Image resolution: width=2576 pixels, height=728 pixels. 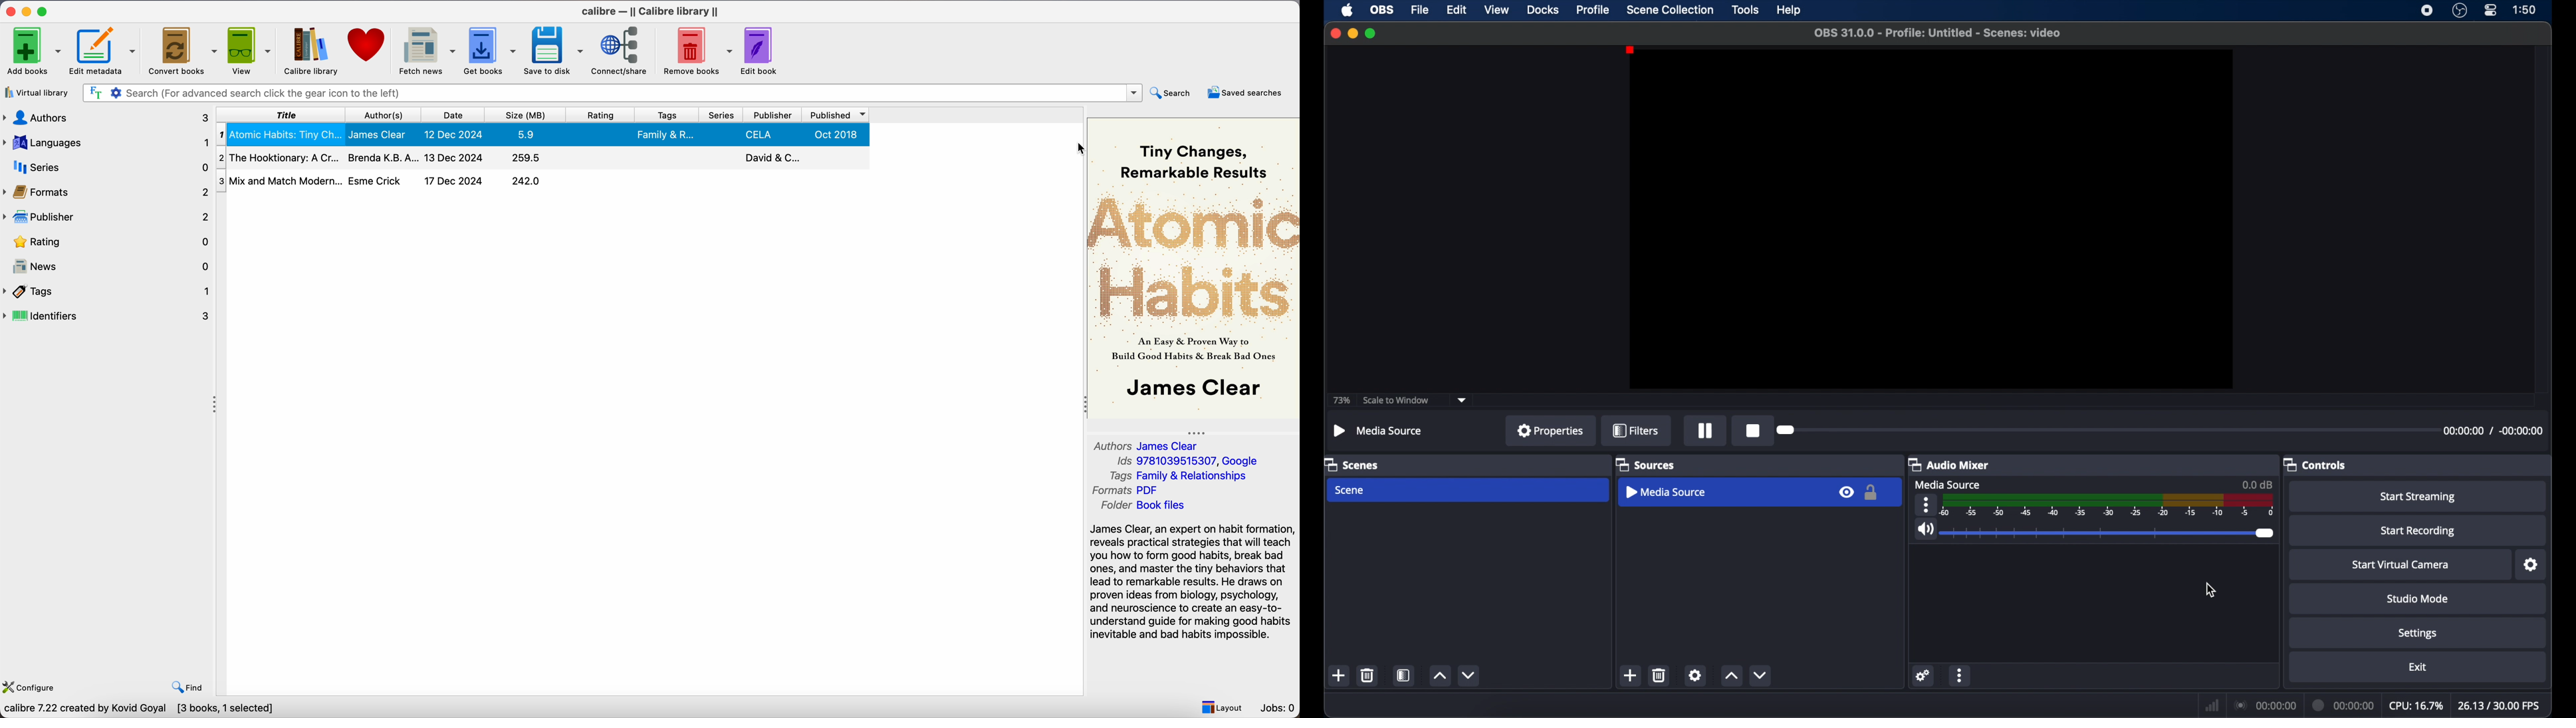 What do you see at coordinates (1938, 33) in the screenshot?
I see `file name` at bounding box center [1938, 33].